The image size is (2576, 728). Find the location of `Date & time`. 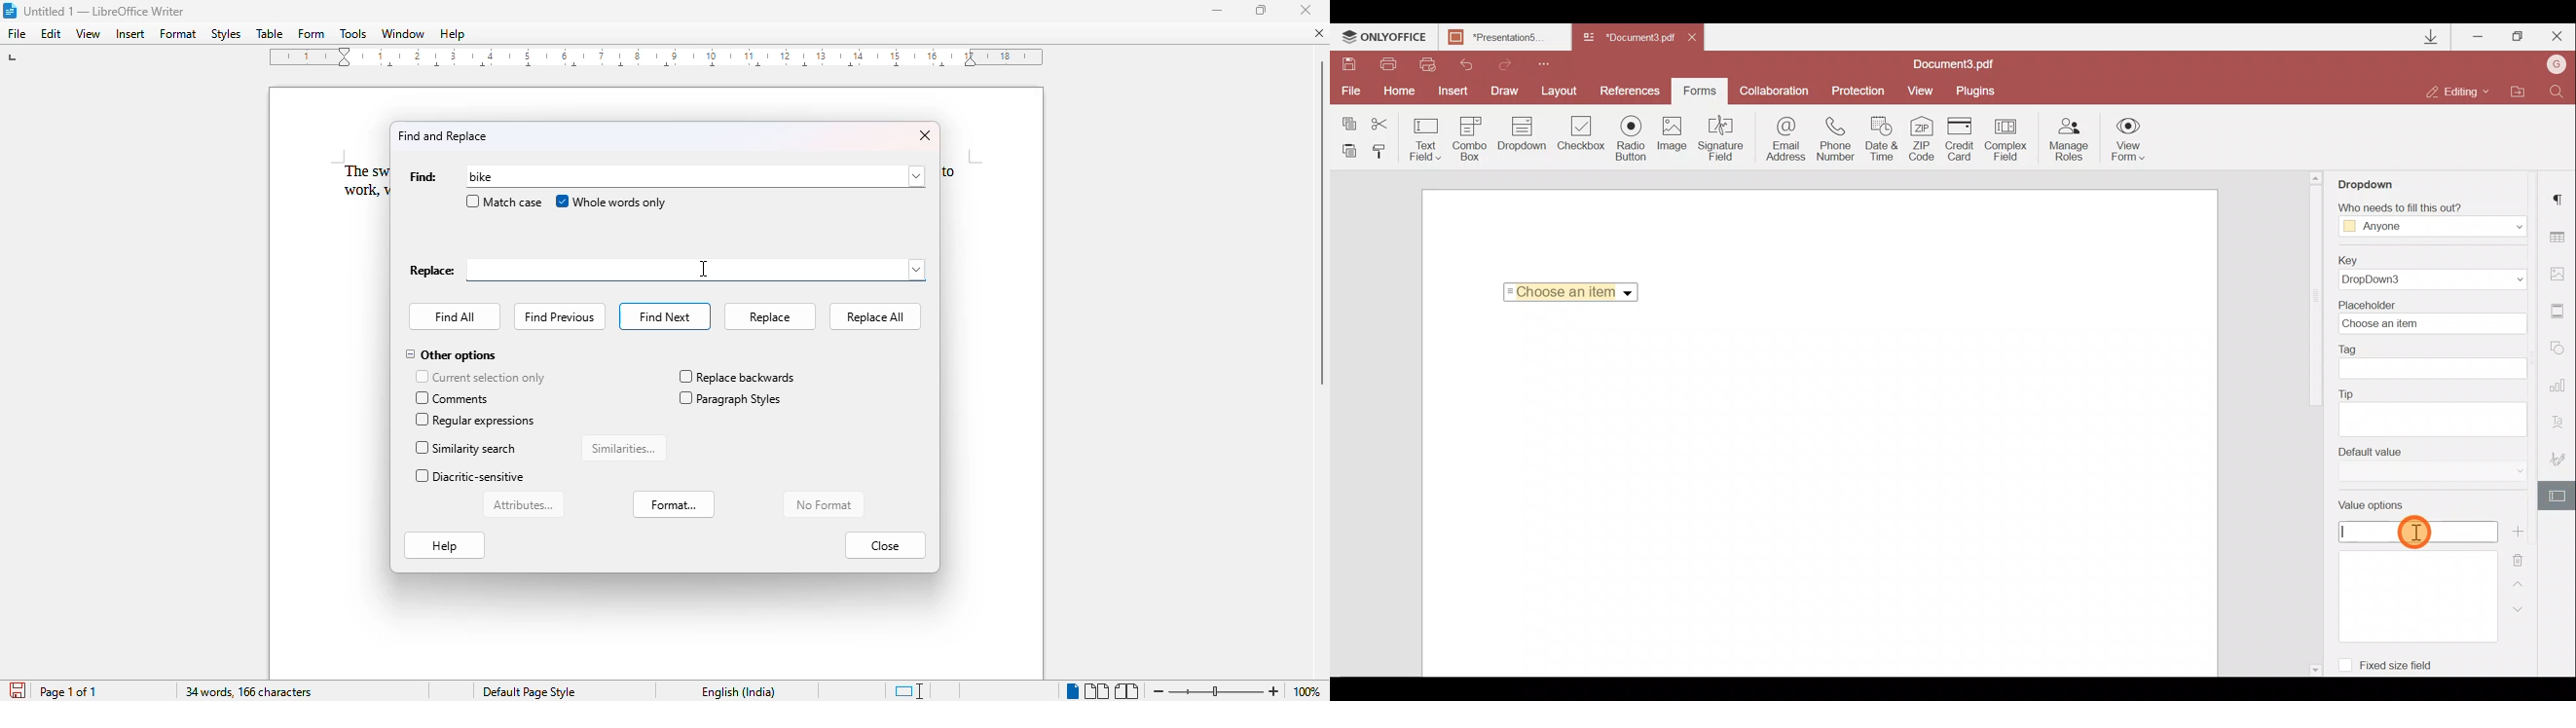

Date & time is located at coordinates (1884, 139).